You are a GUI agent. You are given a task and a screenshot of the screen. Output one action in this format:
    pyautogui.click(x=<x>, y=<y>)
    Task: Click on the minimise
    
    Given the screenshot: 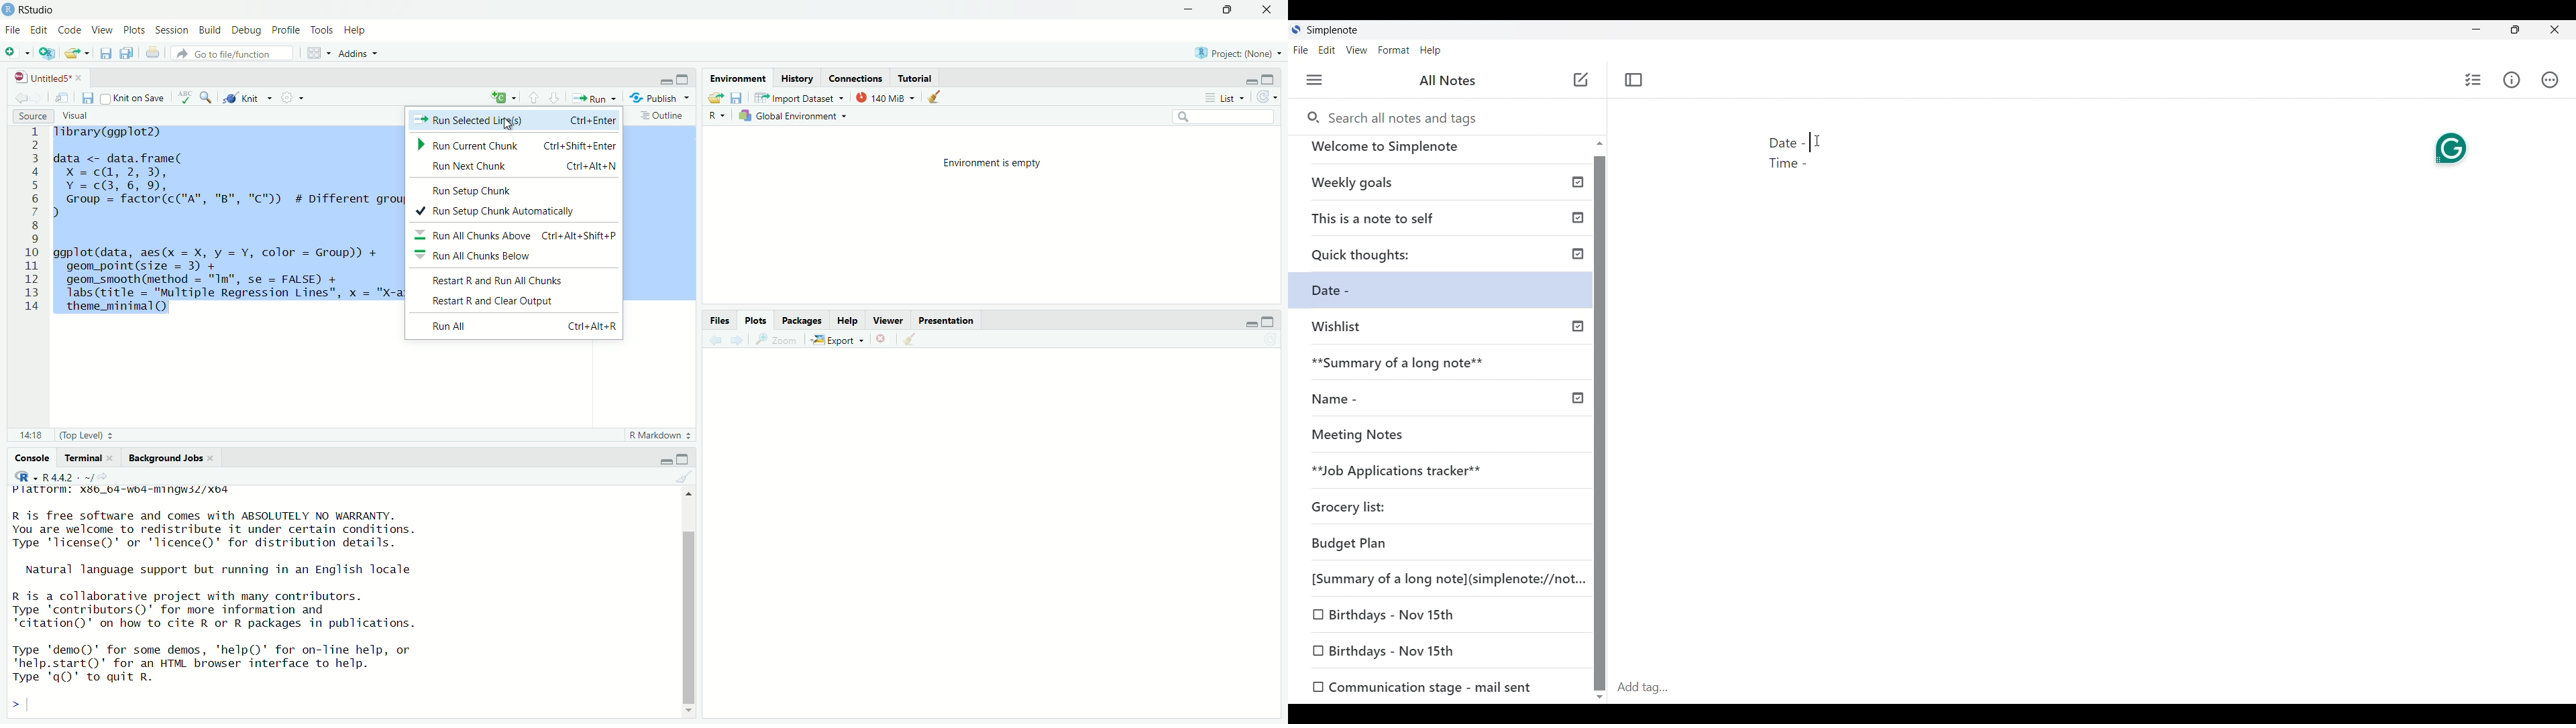 What is the action you would take?
    pyautogui.click(x=1188, y=8)
    